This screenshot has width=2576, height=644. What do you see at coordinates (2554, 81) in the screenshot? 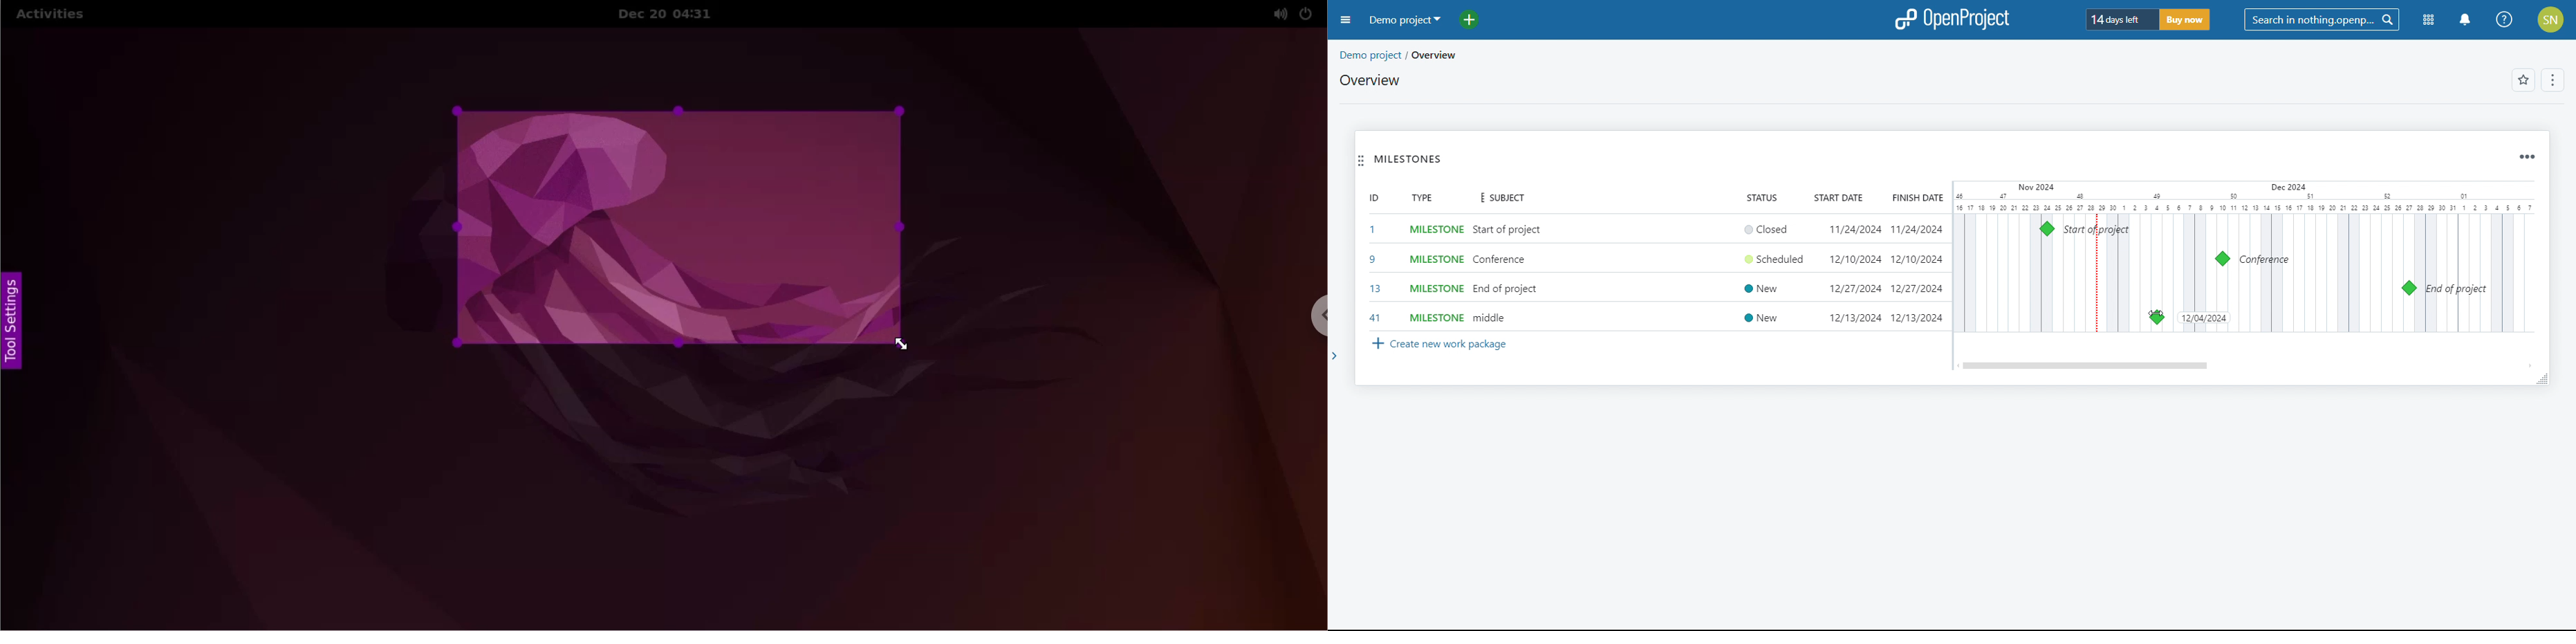
I see `options` at bounding box center [2554, 81].